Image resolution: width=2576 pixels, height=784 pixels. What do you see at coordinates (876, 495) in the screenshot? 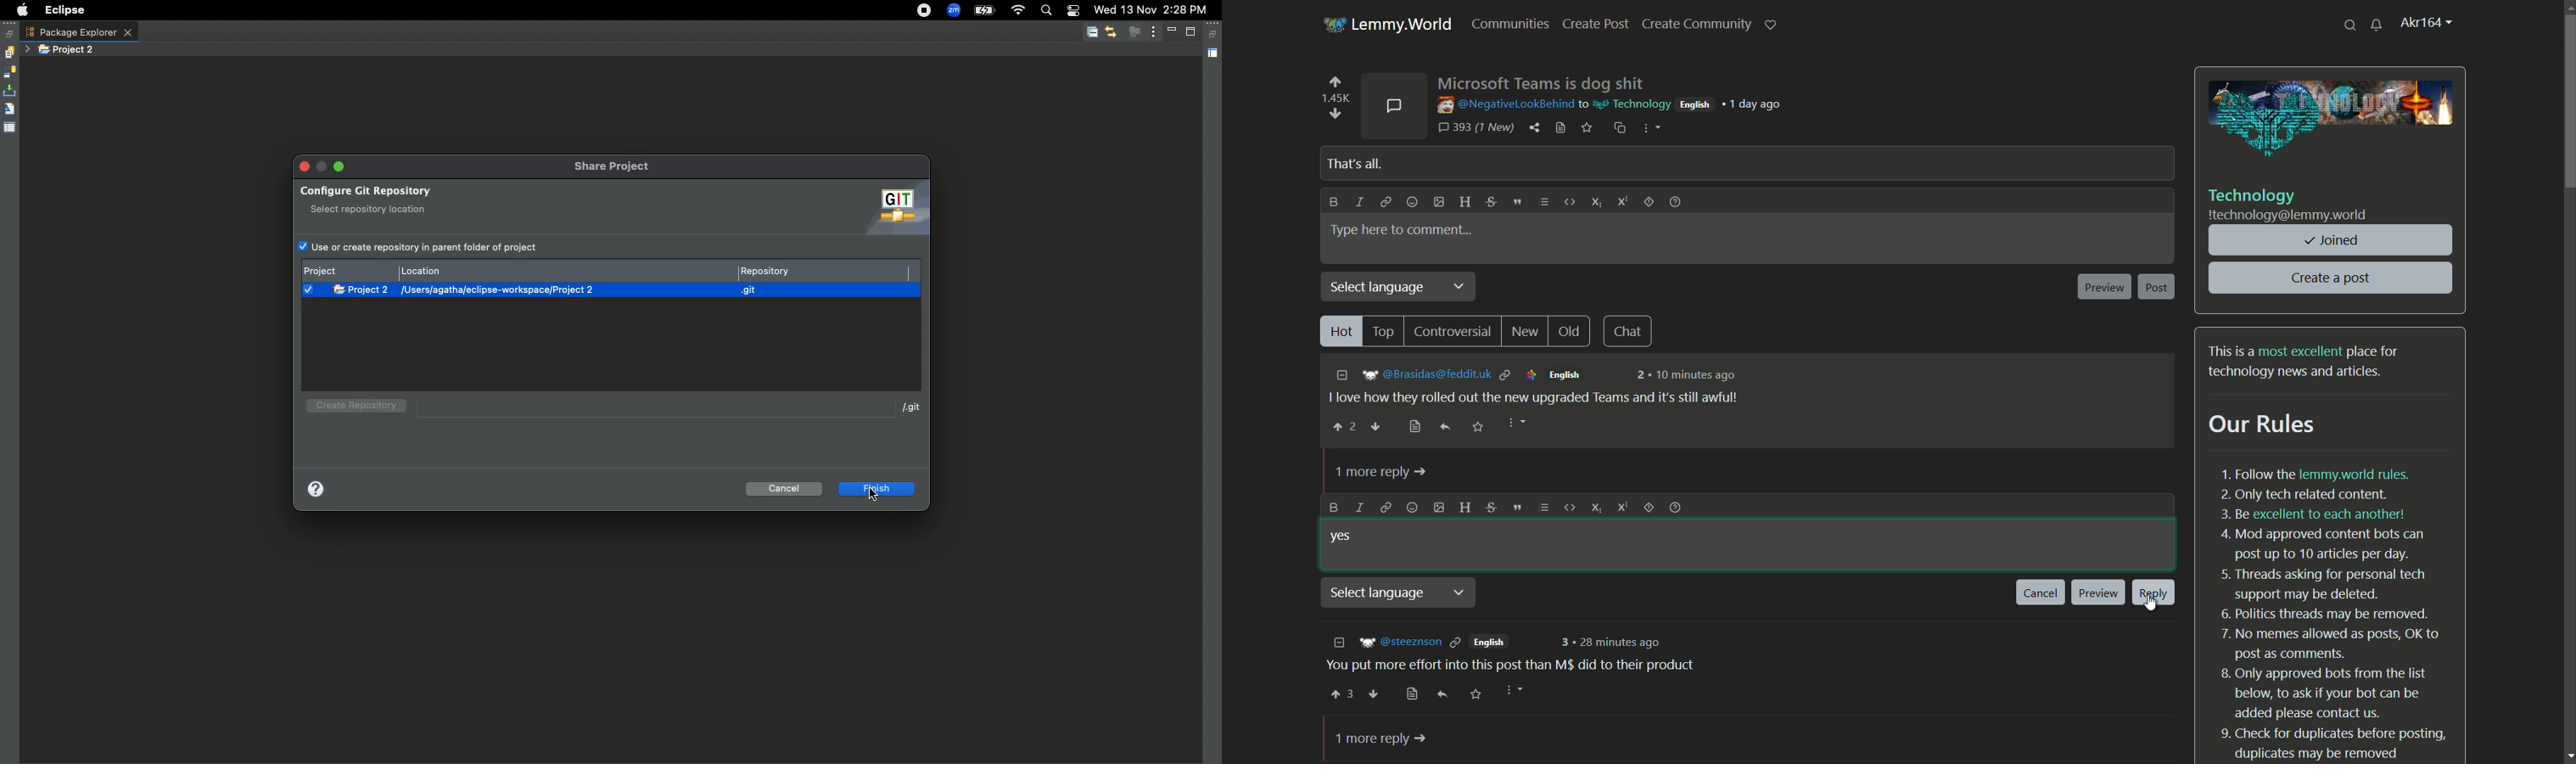
I see `Cursor` at bounding box center [876, 495].